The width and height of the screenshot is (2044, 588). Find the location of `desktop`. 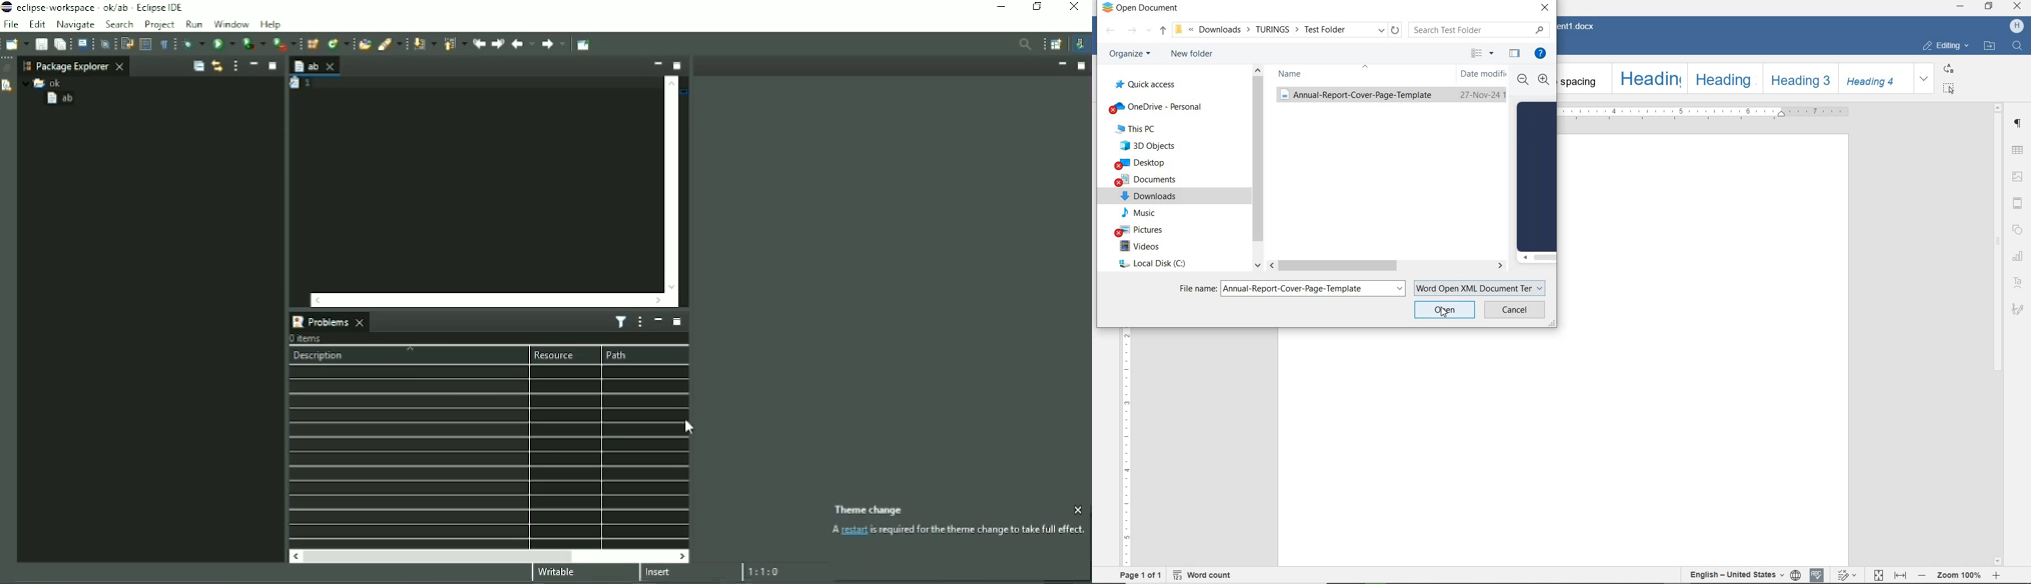

desktop is located at coordinates (1144, 163).